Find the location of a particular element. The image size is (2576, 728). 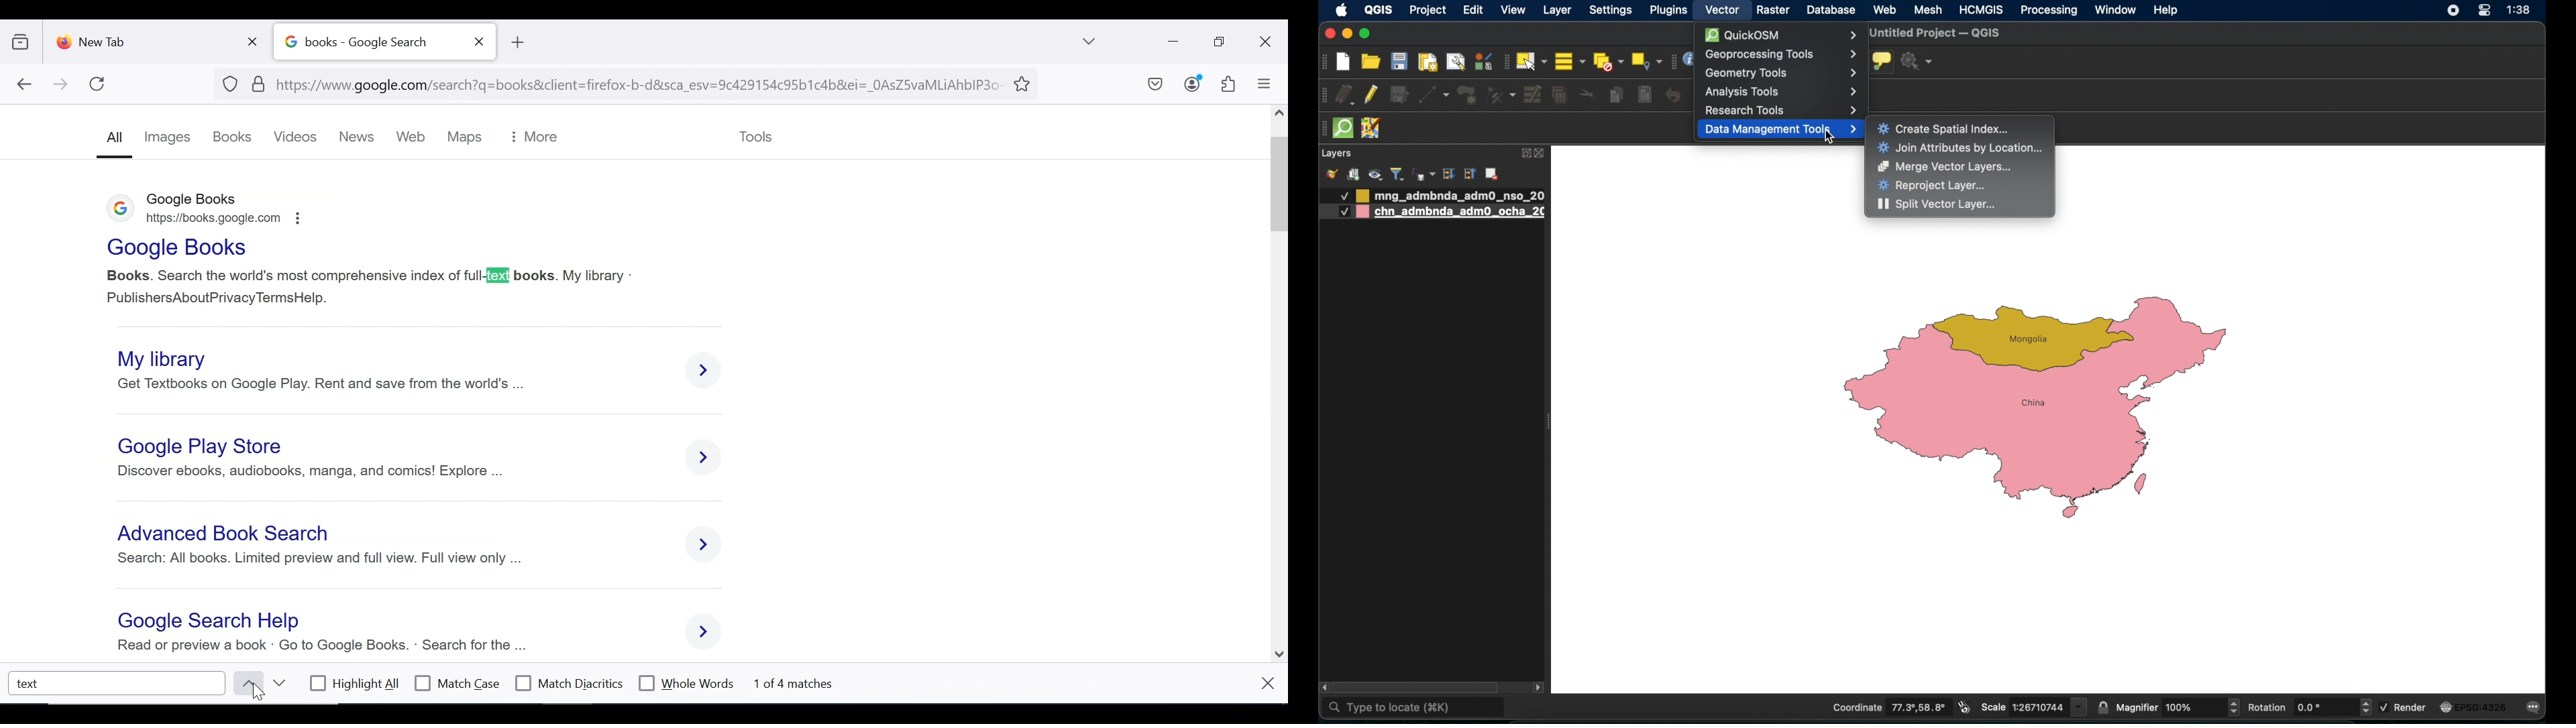

deselect all features is located at coordinates (1607, 62).